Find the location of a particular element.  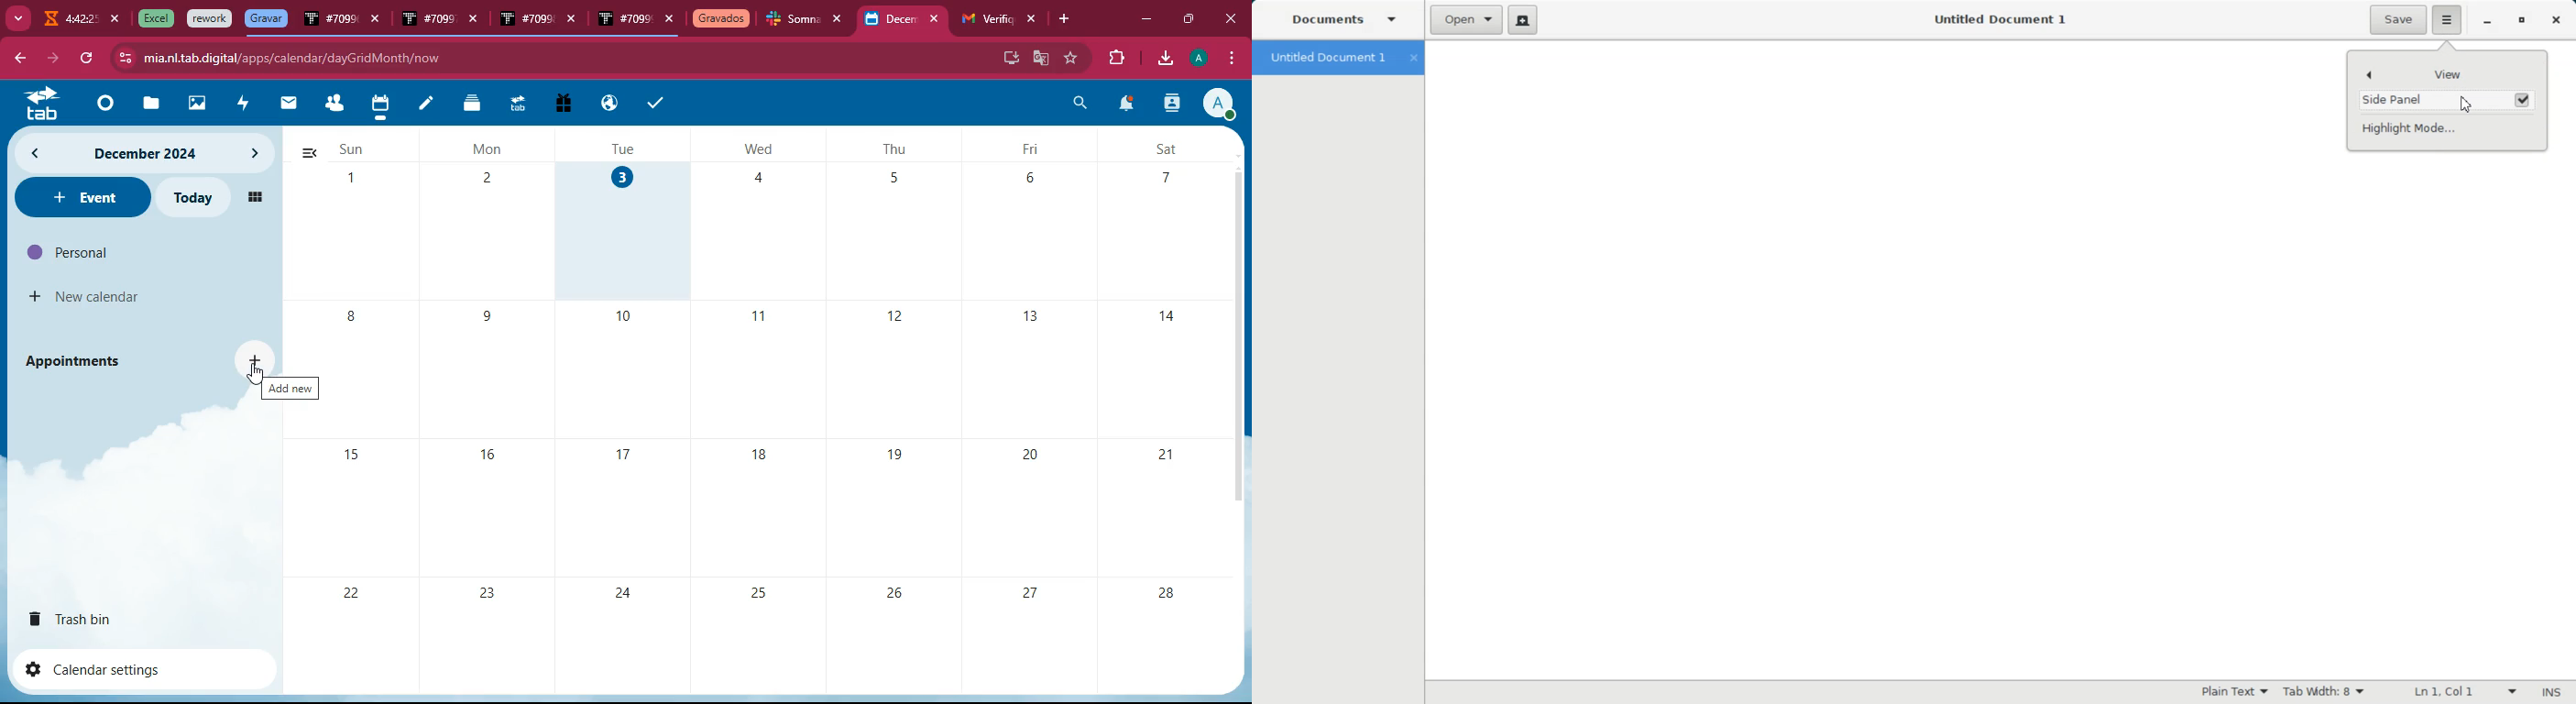

close is located at coordinates (477, 22).